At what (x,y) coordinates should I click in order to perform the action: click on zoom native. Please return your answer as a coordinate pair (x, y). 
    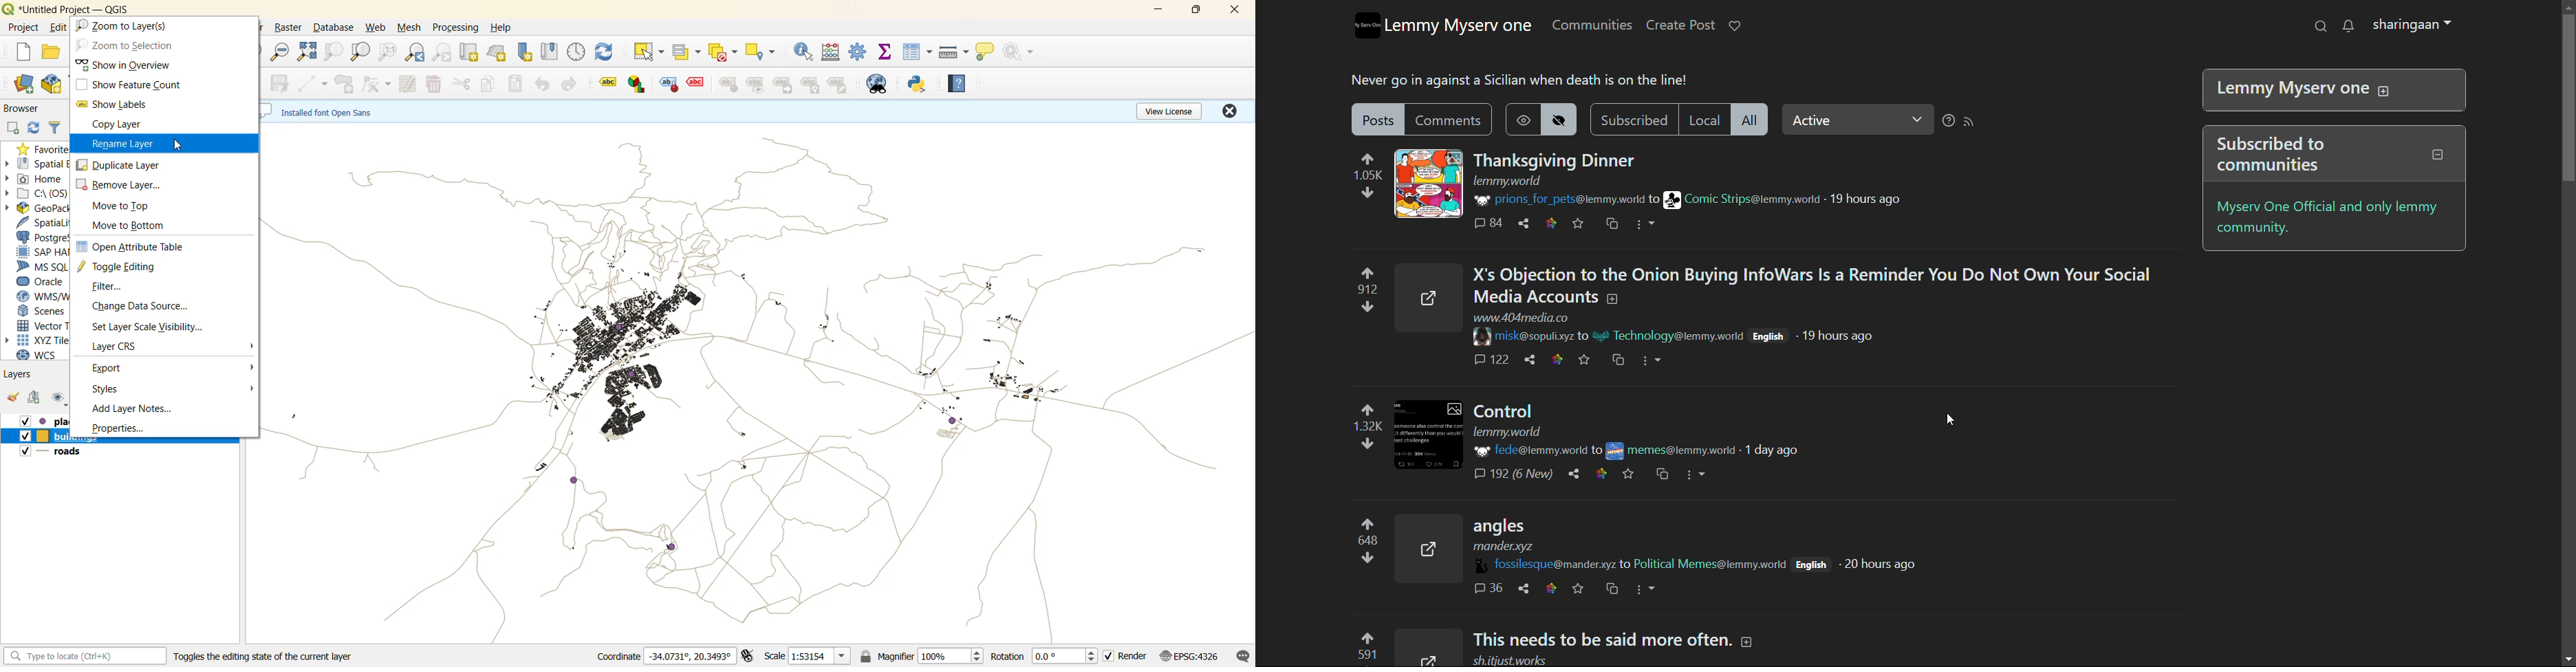
    Looking at the image, I should click on (385, 54).